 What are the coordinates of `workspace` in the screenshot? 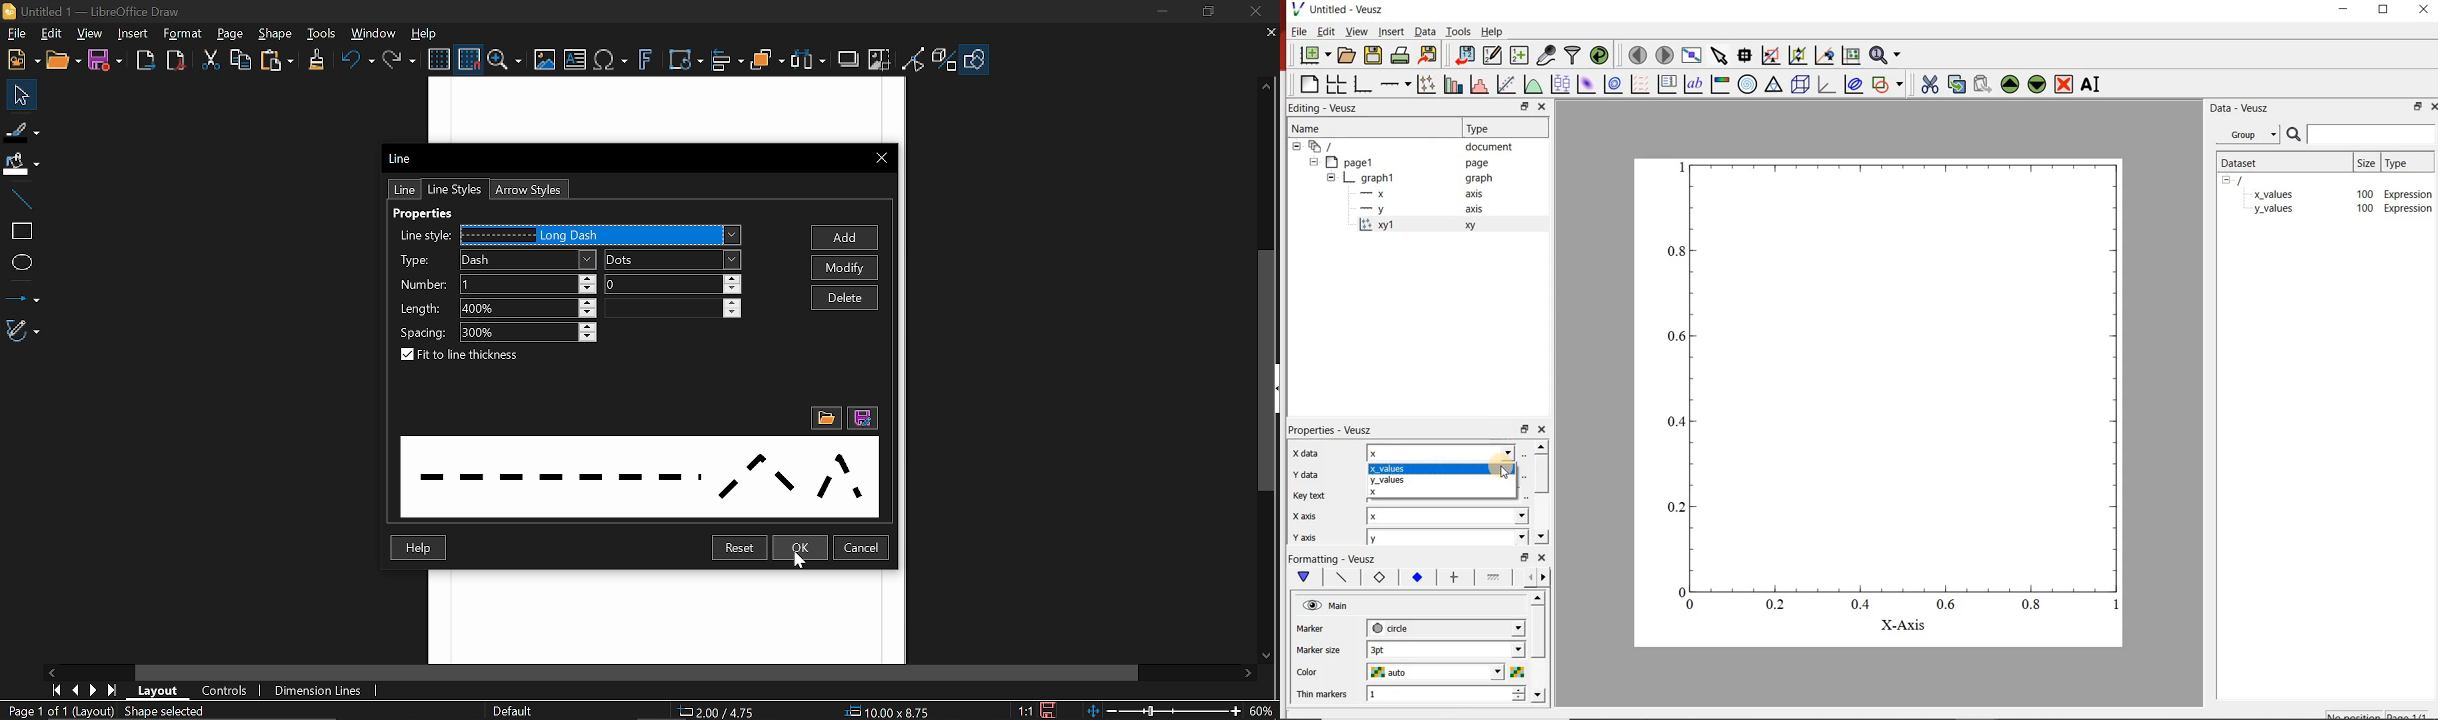 It's located at (667, 109).